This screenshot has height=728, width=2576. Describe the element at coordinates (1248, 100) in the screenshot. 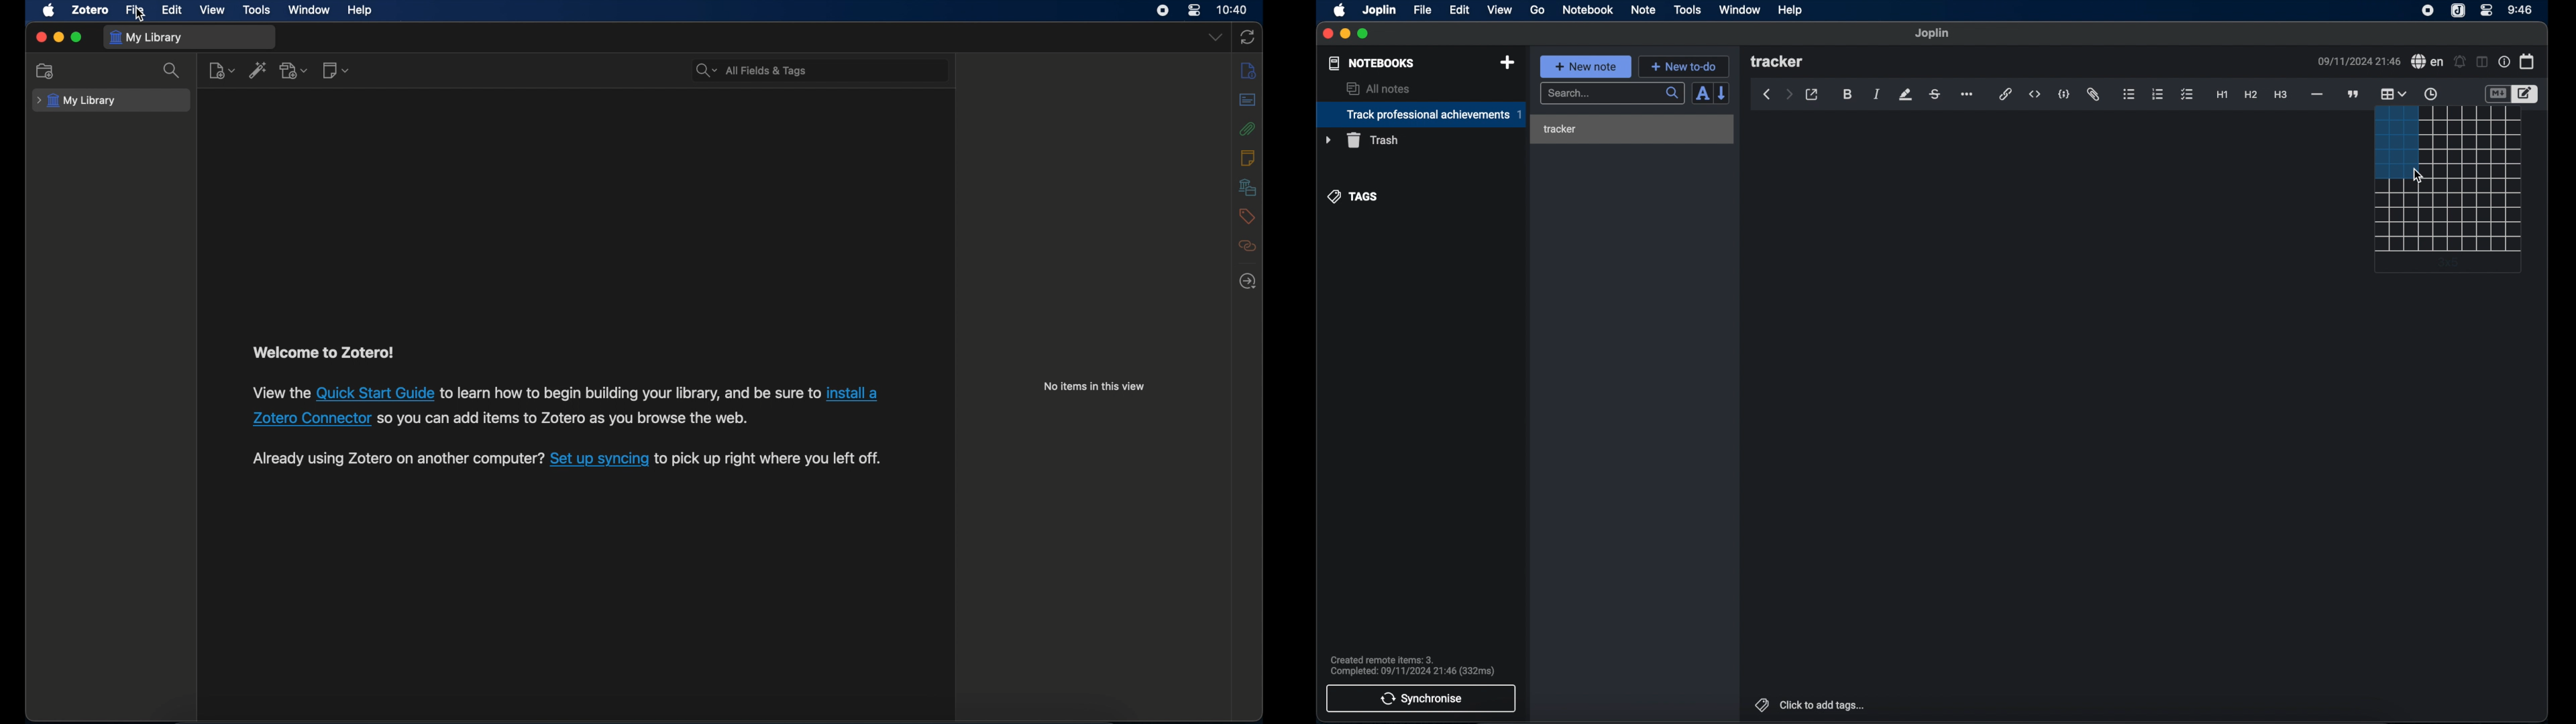

I see `abstract` at that location.